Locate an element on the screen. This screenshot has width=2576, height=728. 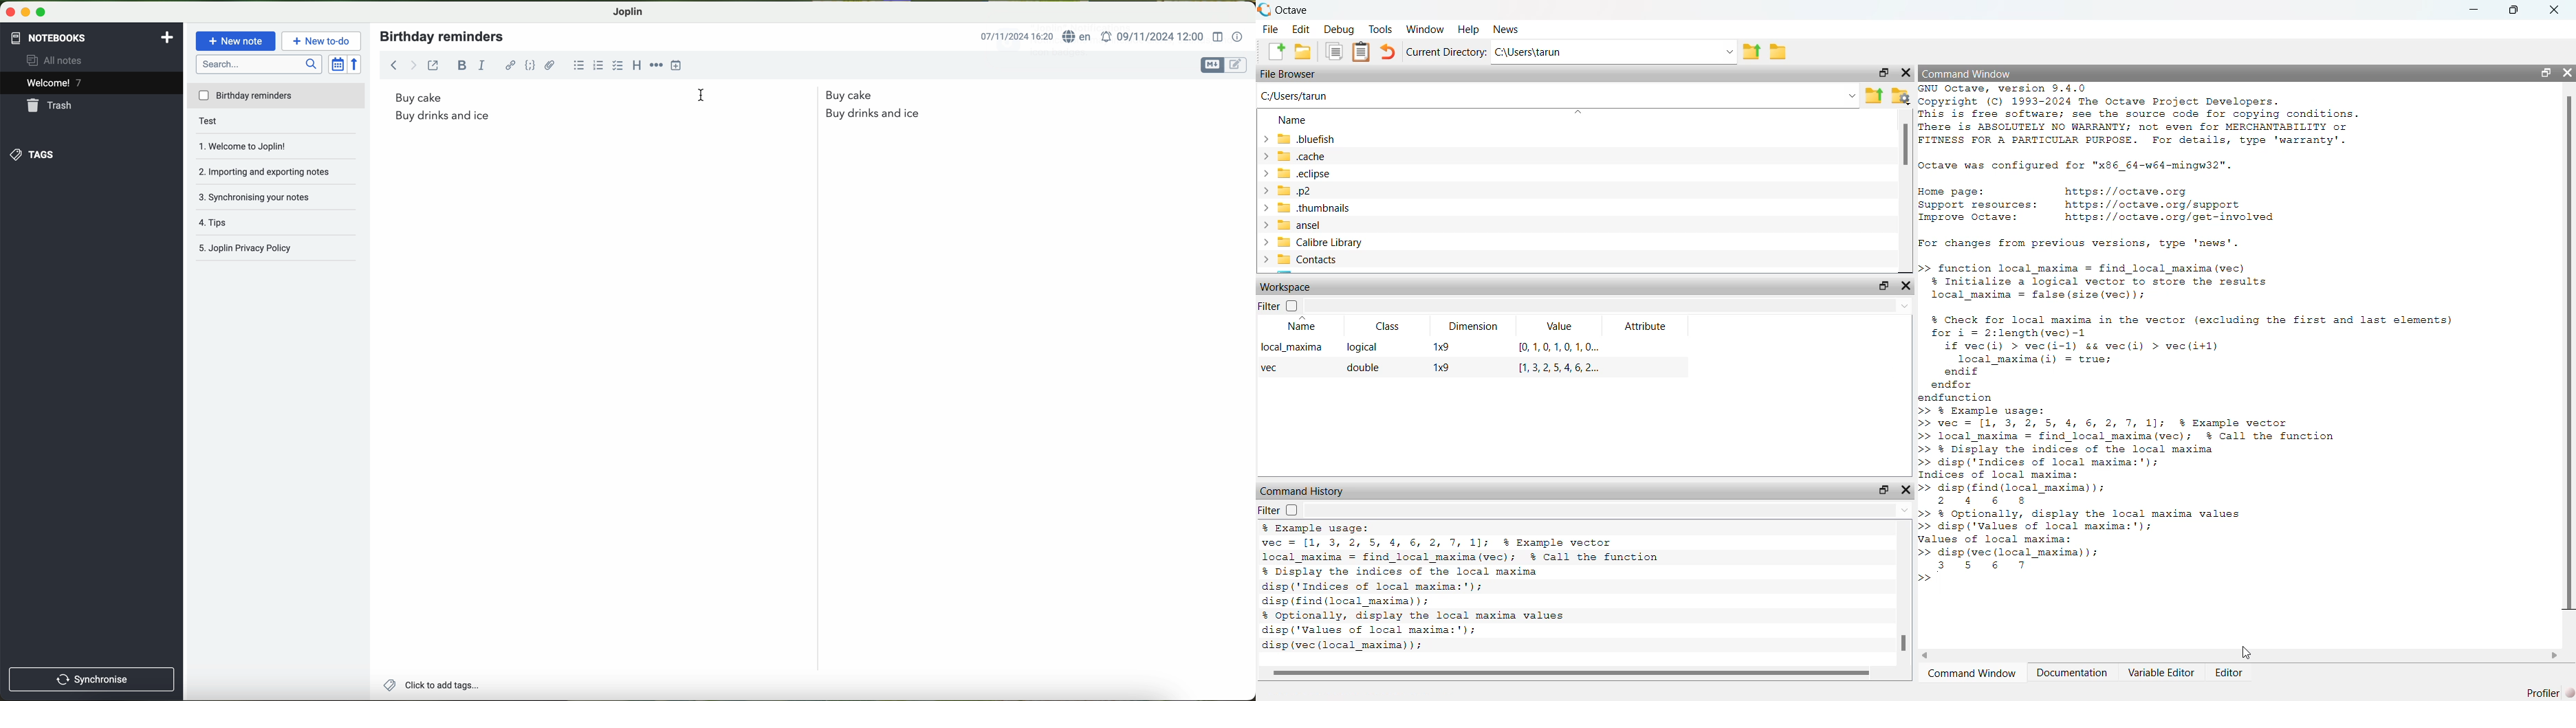
birthday reminders list is located at coordinates (659, 106).